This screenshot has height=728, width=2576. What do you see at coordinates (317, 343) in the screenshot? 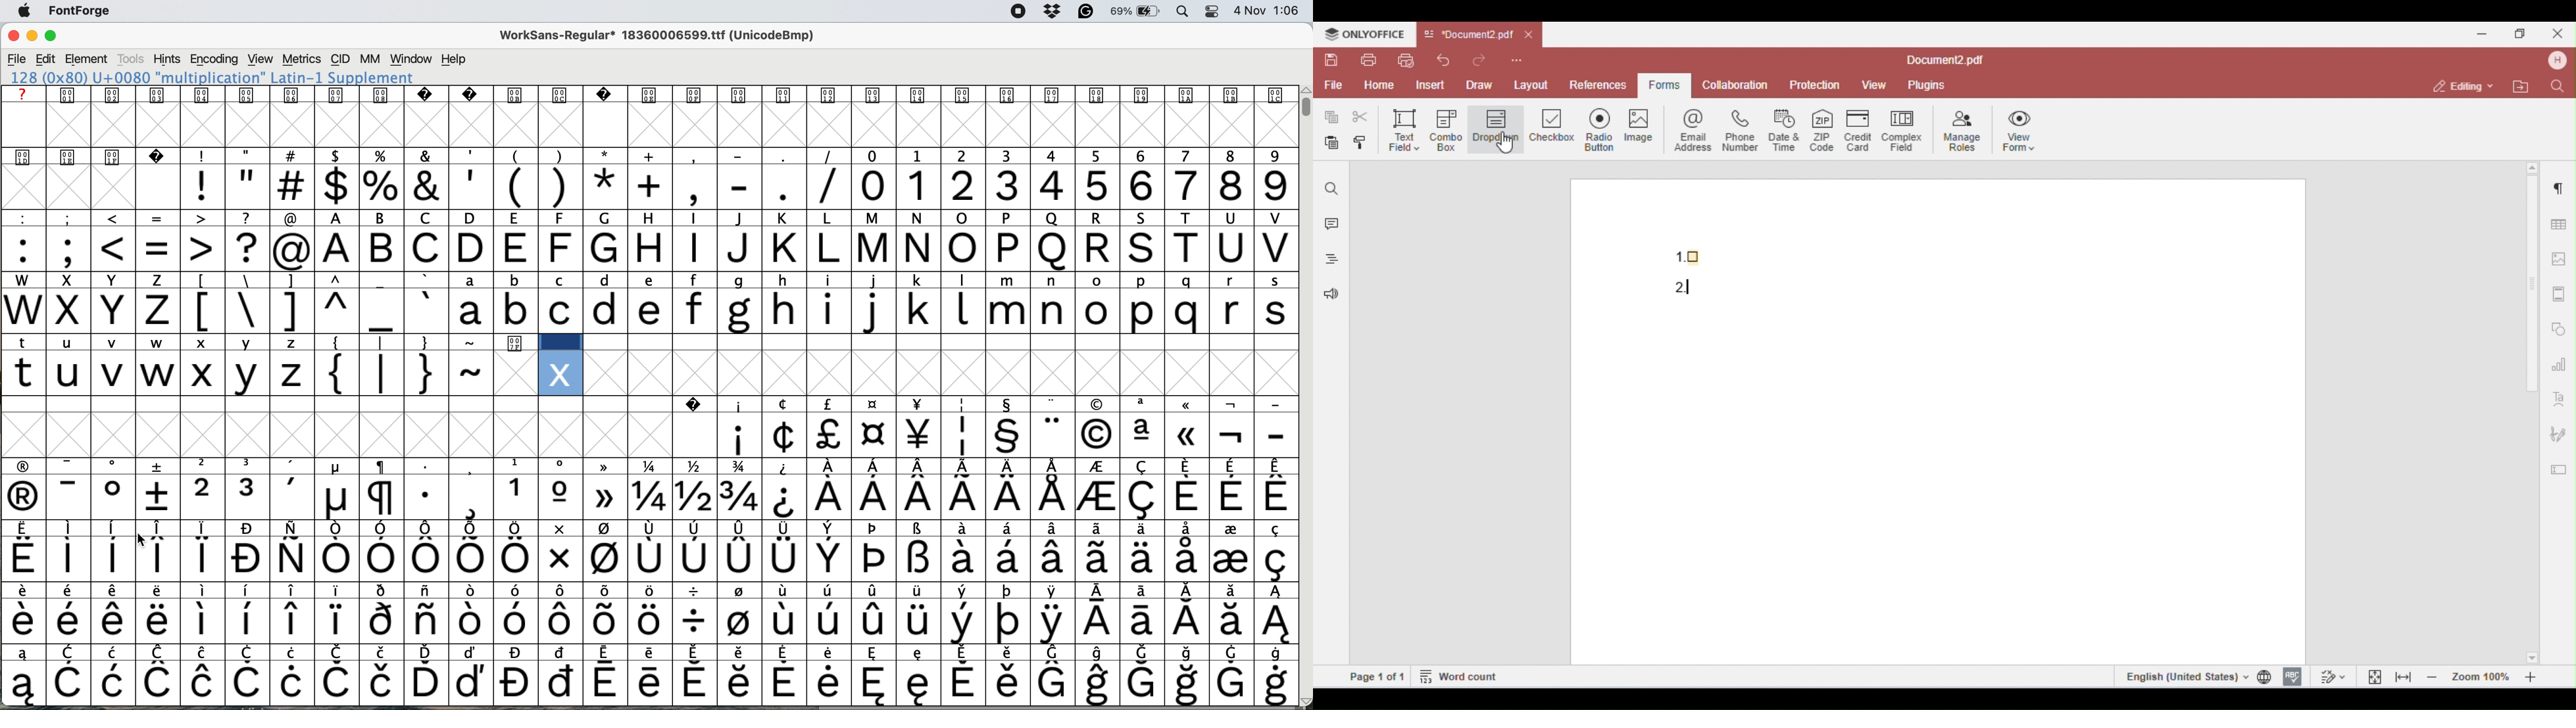
I see `special characters` at bounding box center [317, 343].